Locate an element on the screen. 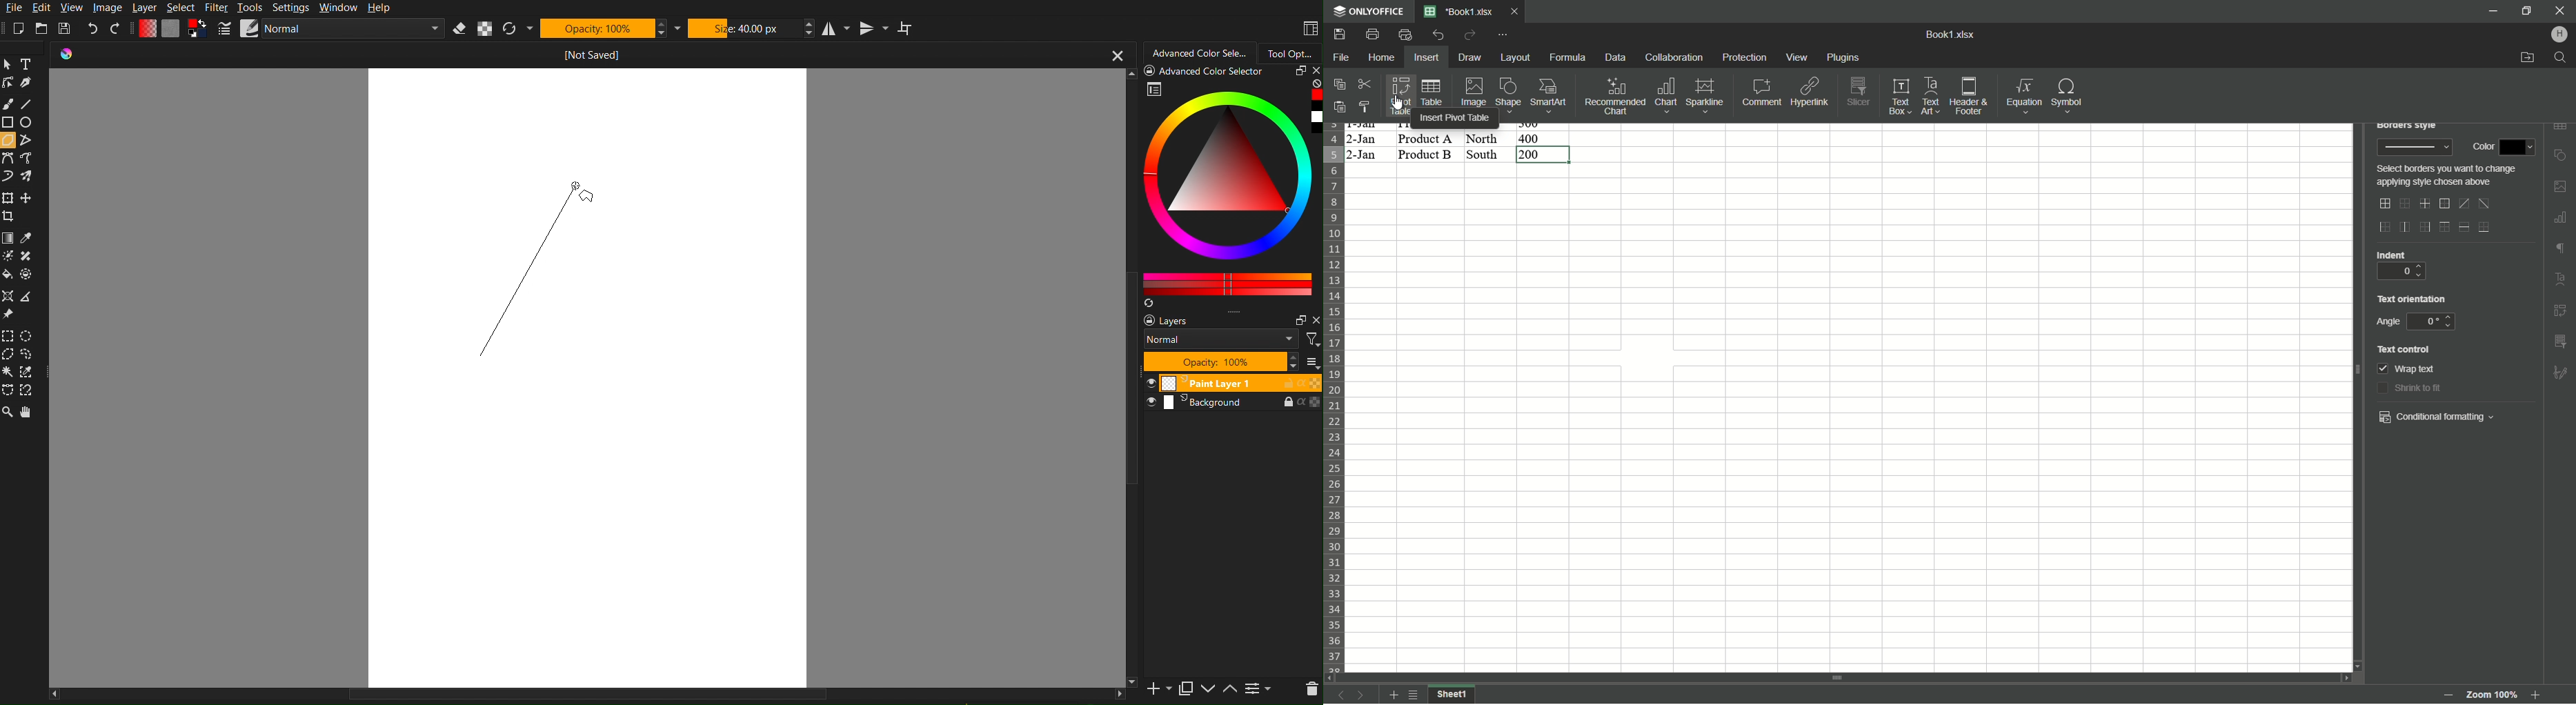 The width and height of the screenshot is (2576, 728). color dropdown is located at coordinates (2517, 147).